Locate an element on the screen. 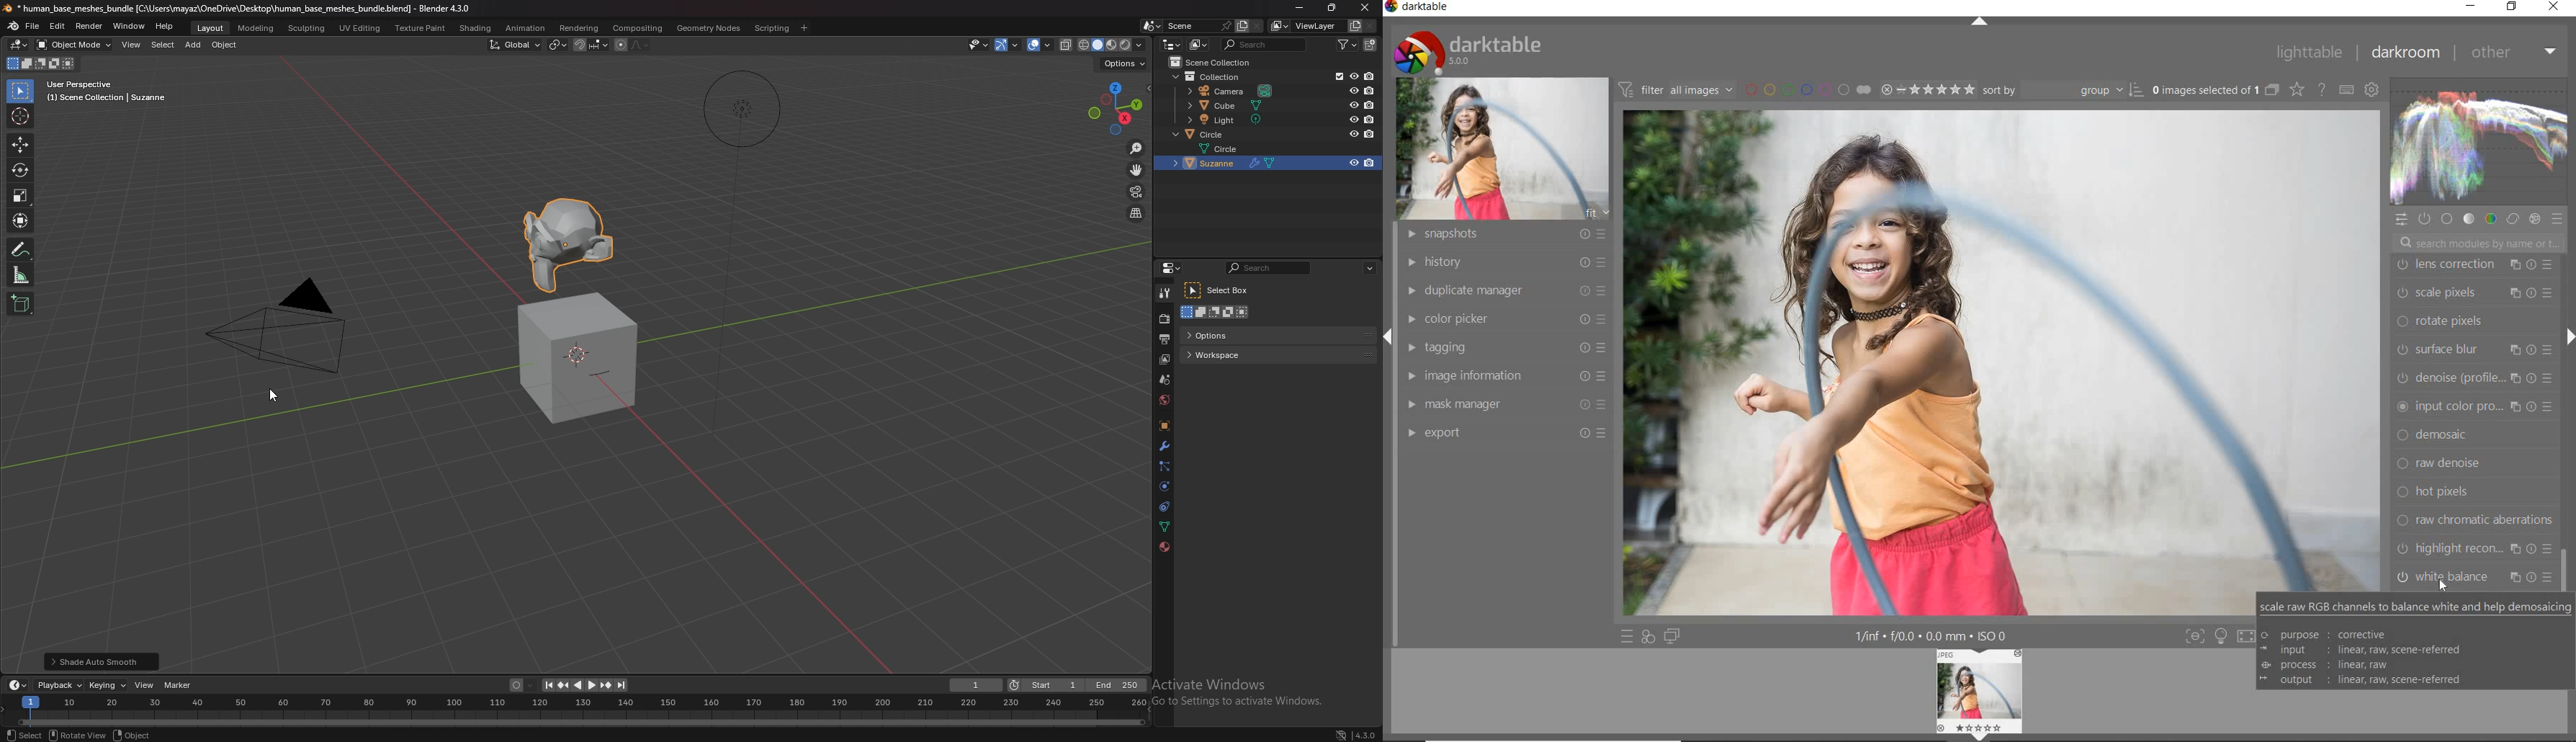 The image size is (2576, 756). light is located at coordinates (1226, 120).